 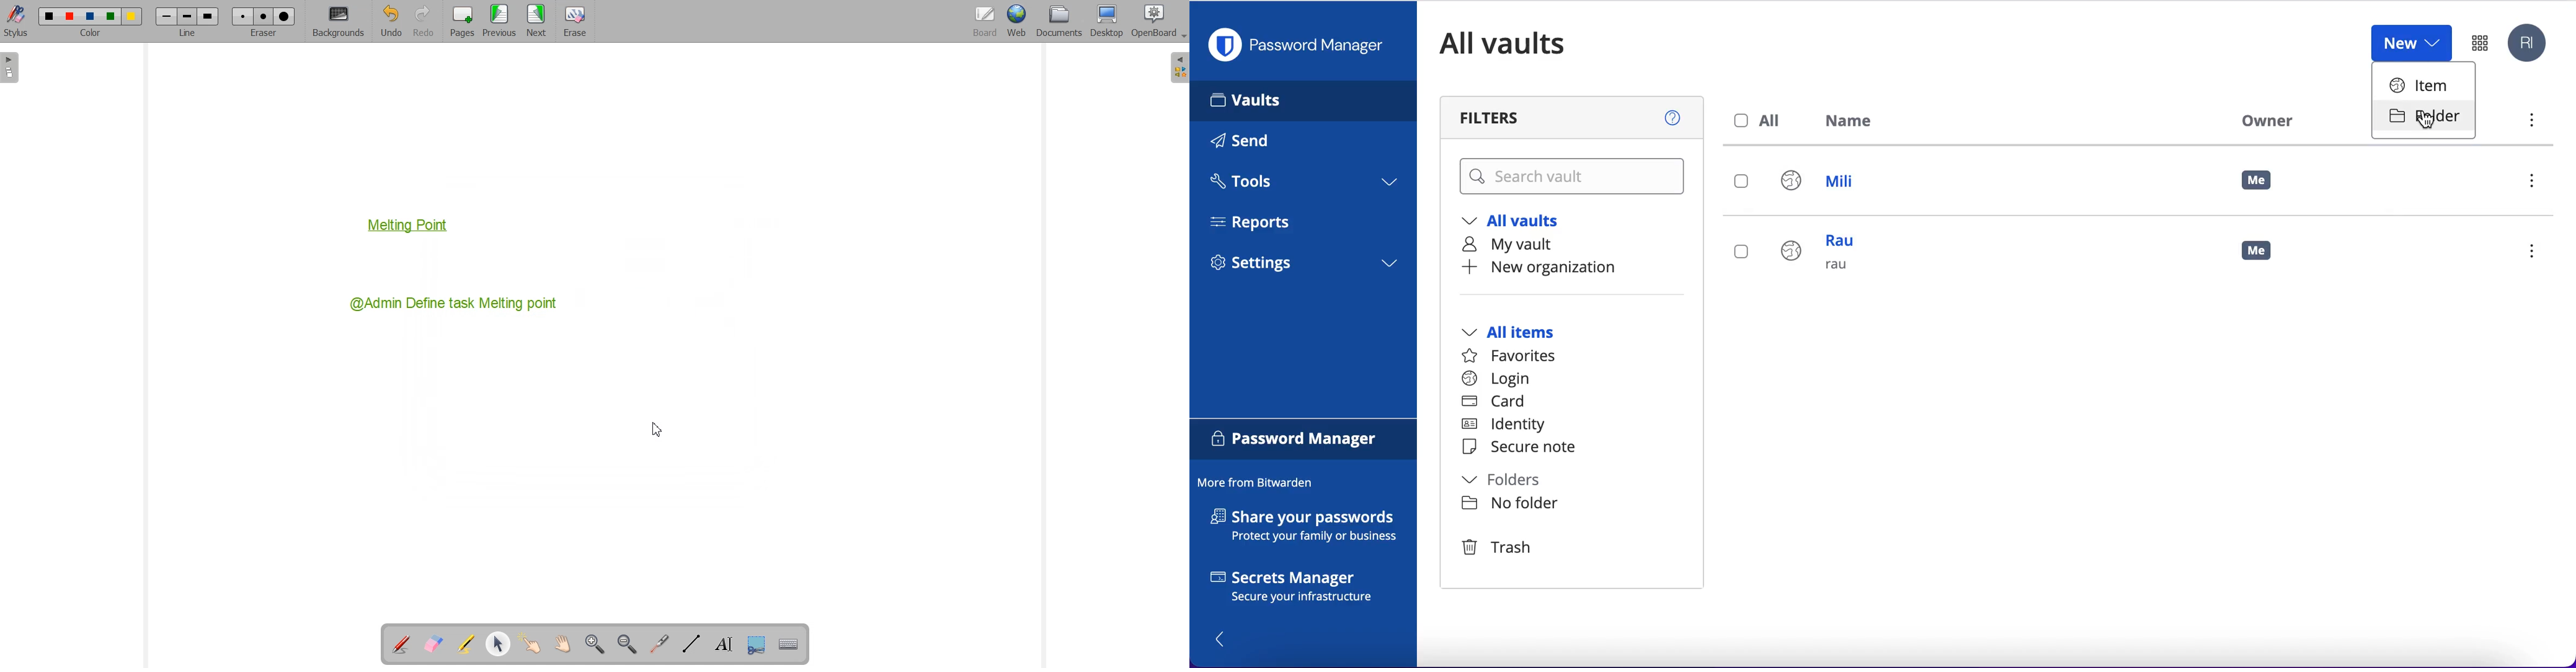 I want to click on name, so click(x=1855, y=123).